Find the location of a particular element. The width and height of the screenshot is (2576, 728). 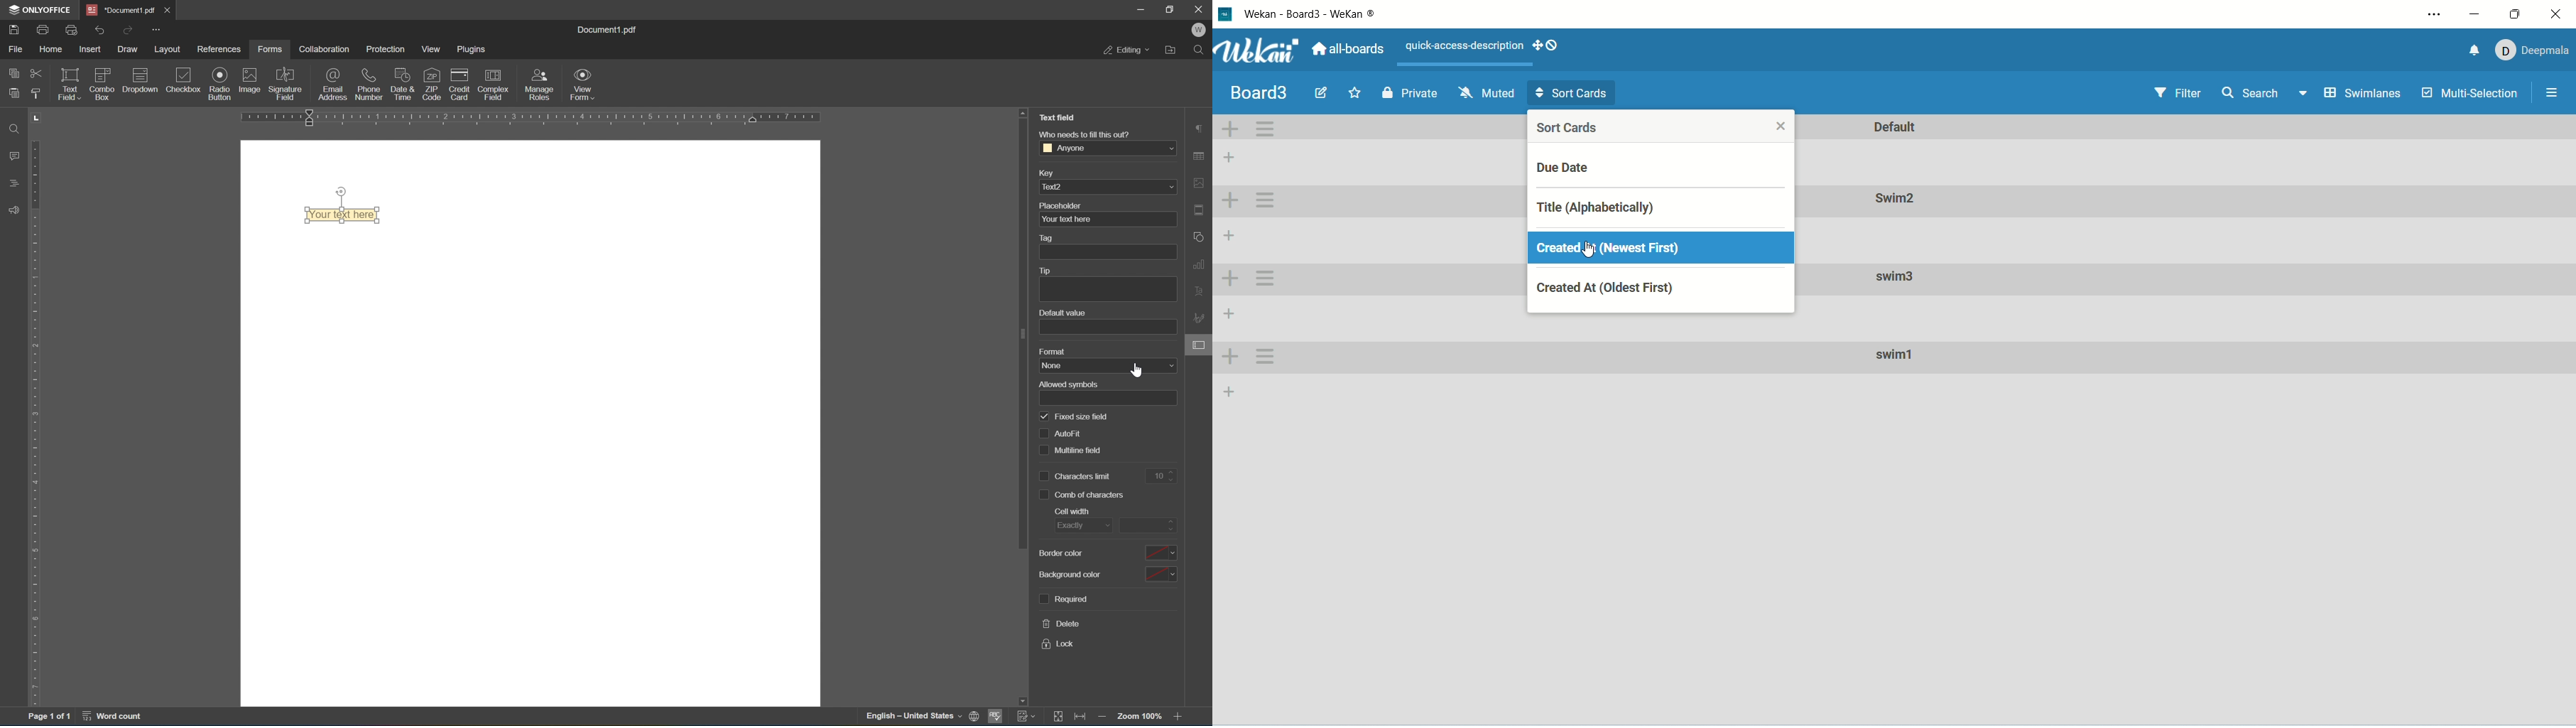

draw is located at coordinates (129, 50).